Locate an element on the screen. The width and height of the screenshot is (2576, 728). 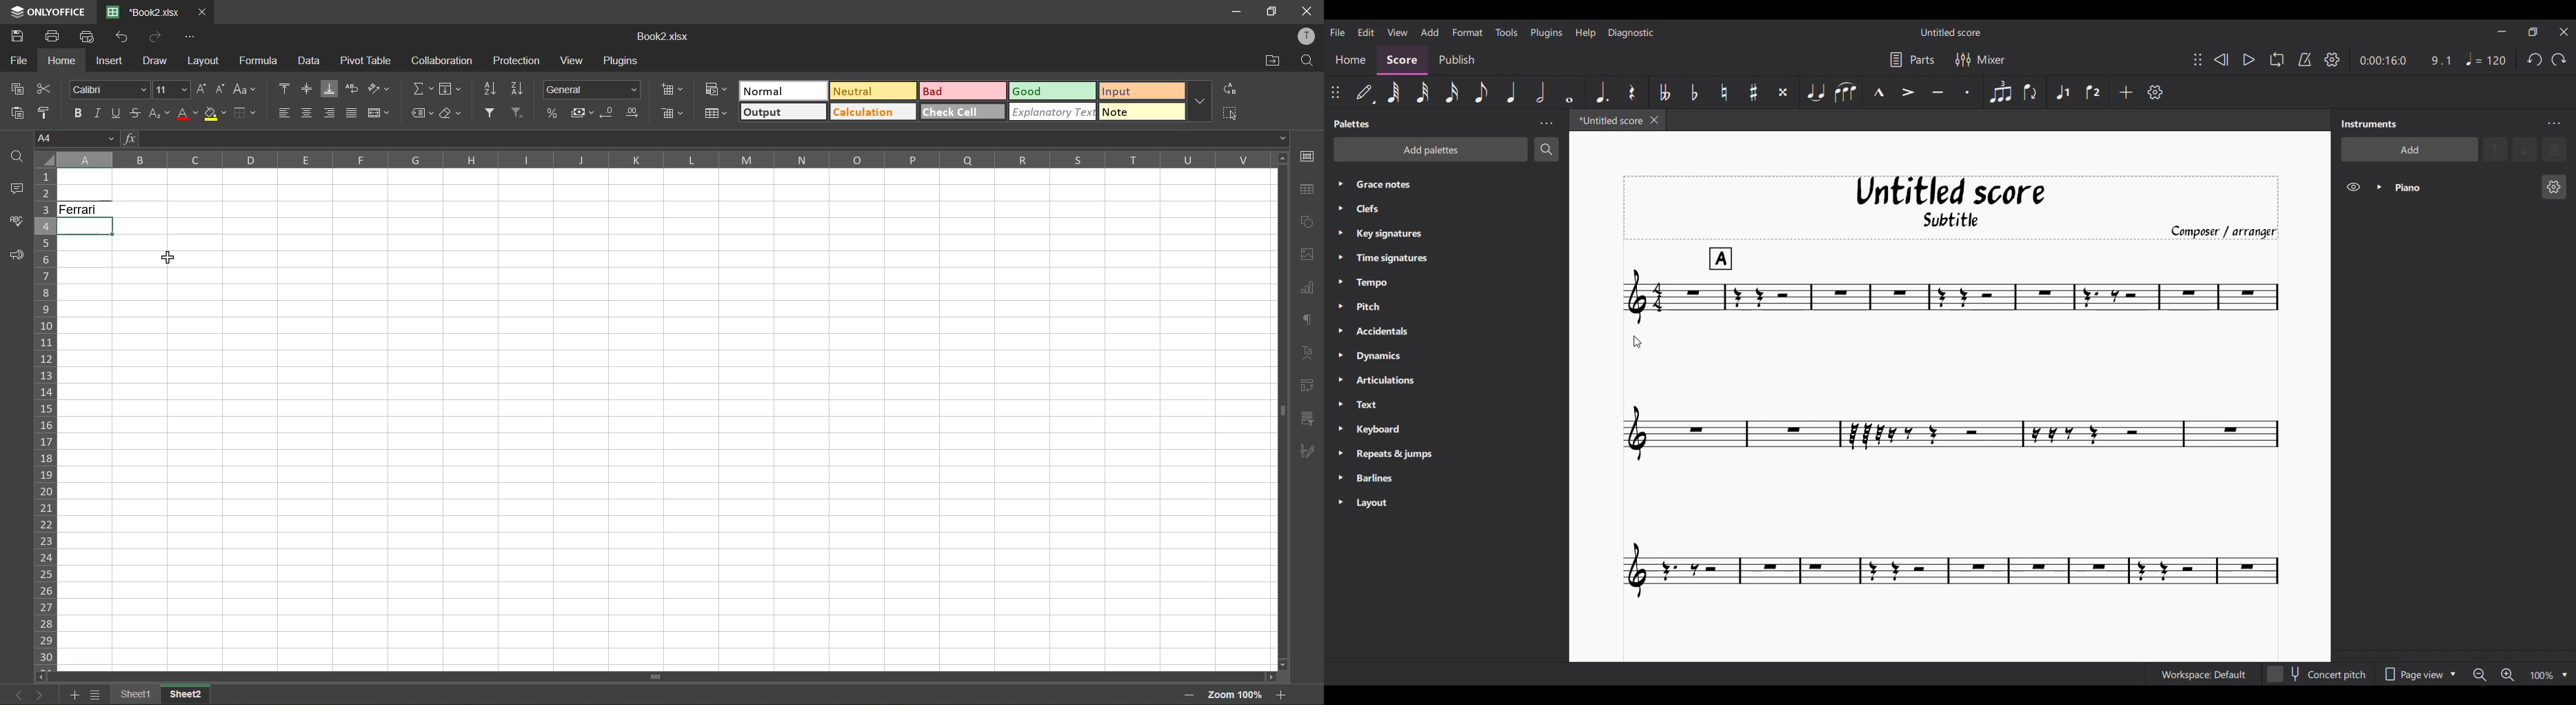
Hide instrument is located at coordinates (2353, 187).